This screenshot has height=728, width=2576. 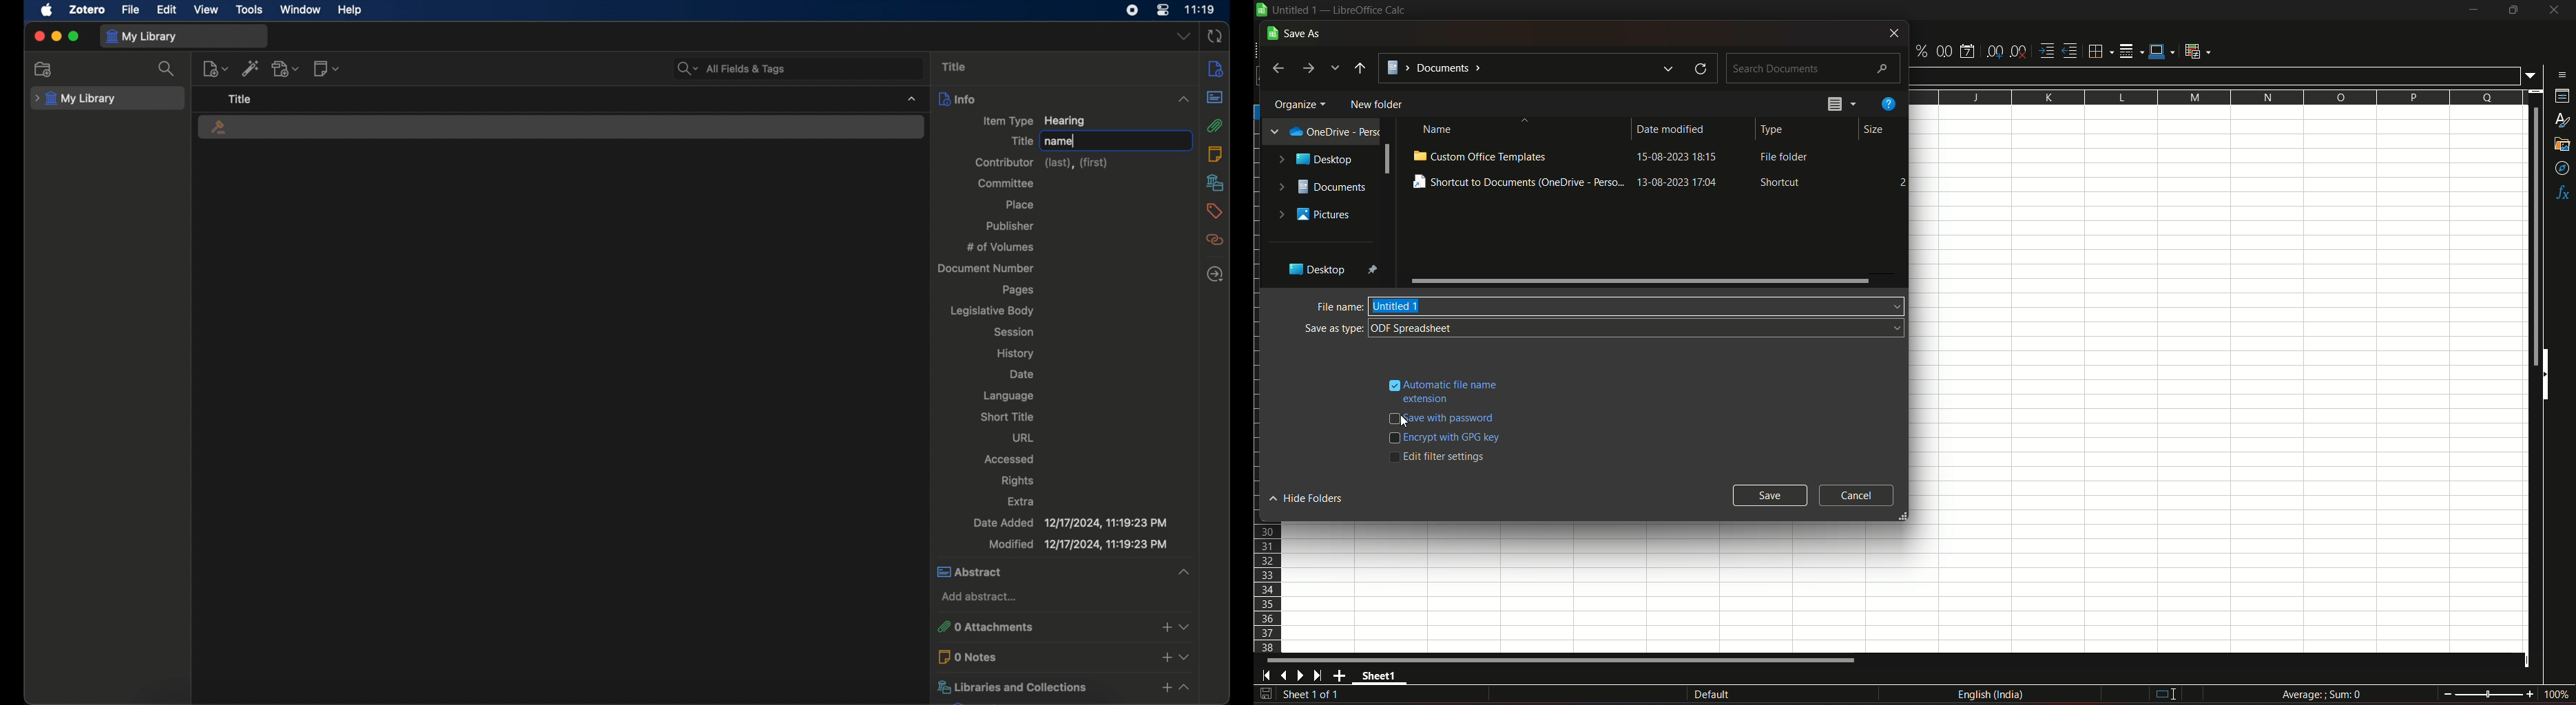 I want to click on file path, so click(x=1530, y=69).